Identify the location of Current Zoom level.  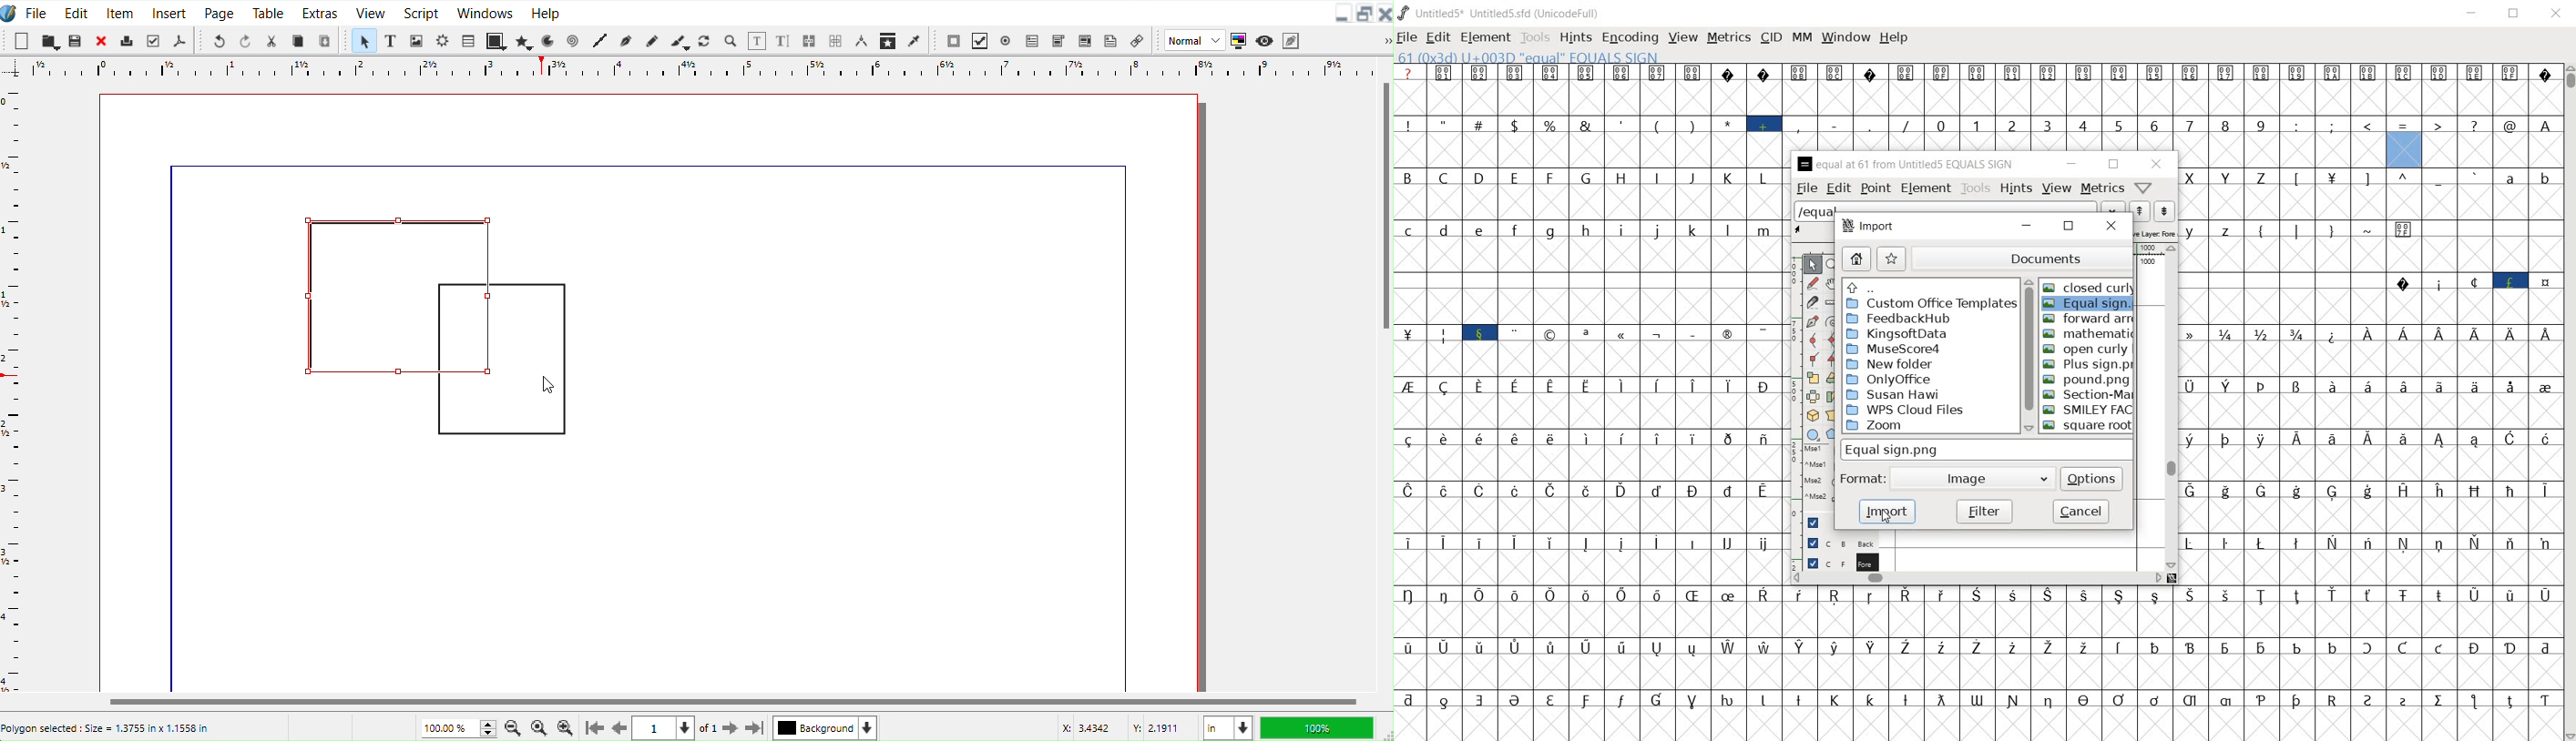
(460, 727).